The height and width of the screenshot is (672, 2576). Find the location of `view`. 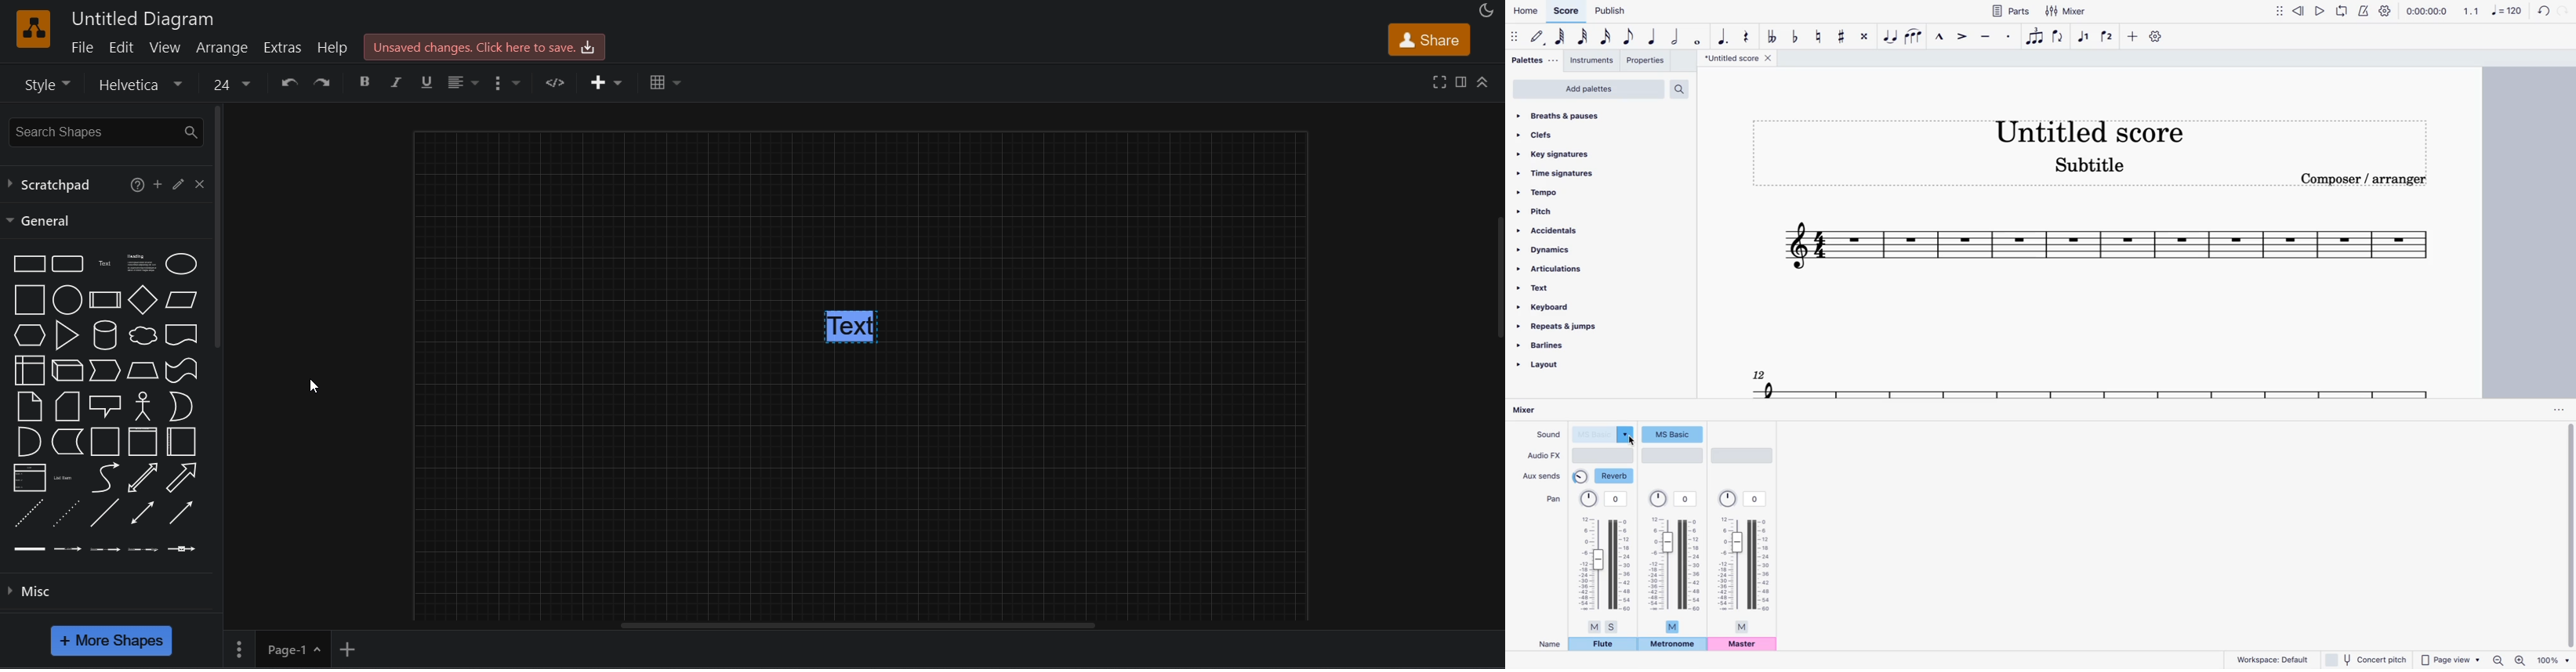

view is located at coordinates (165, 47).